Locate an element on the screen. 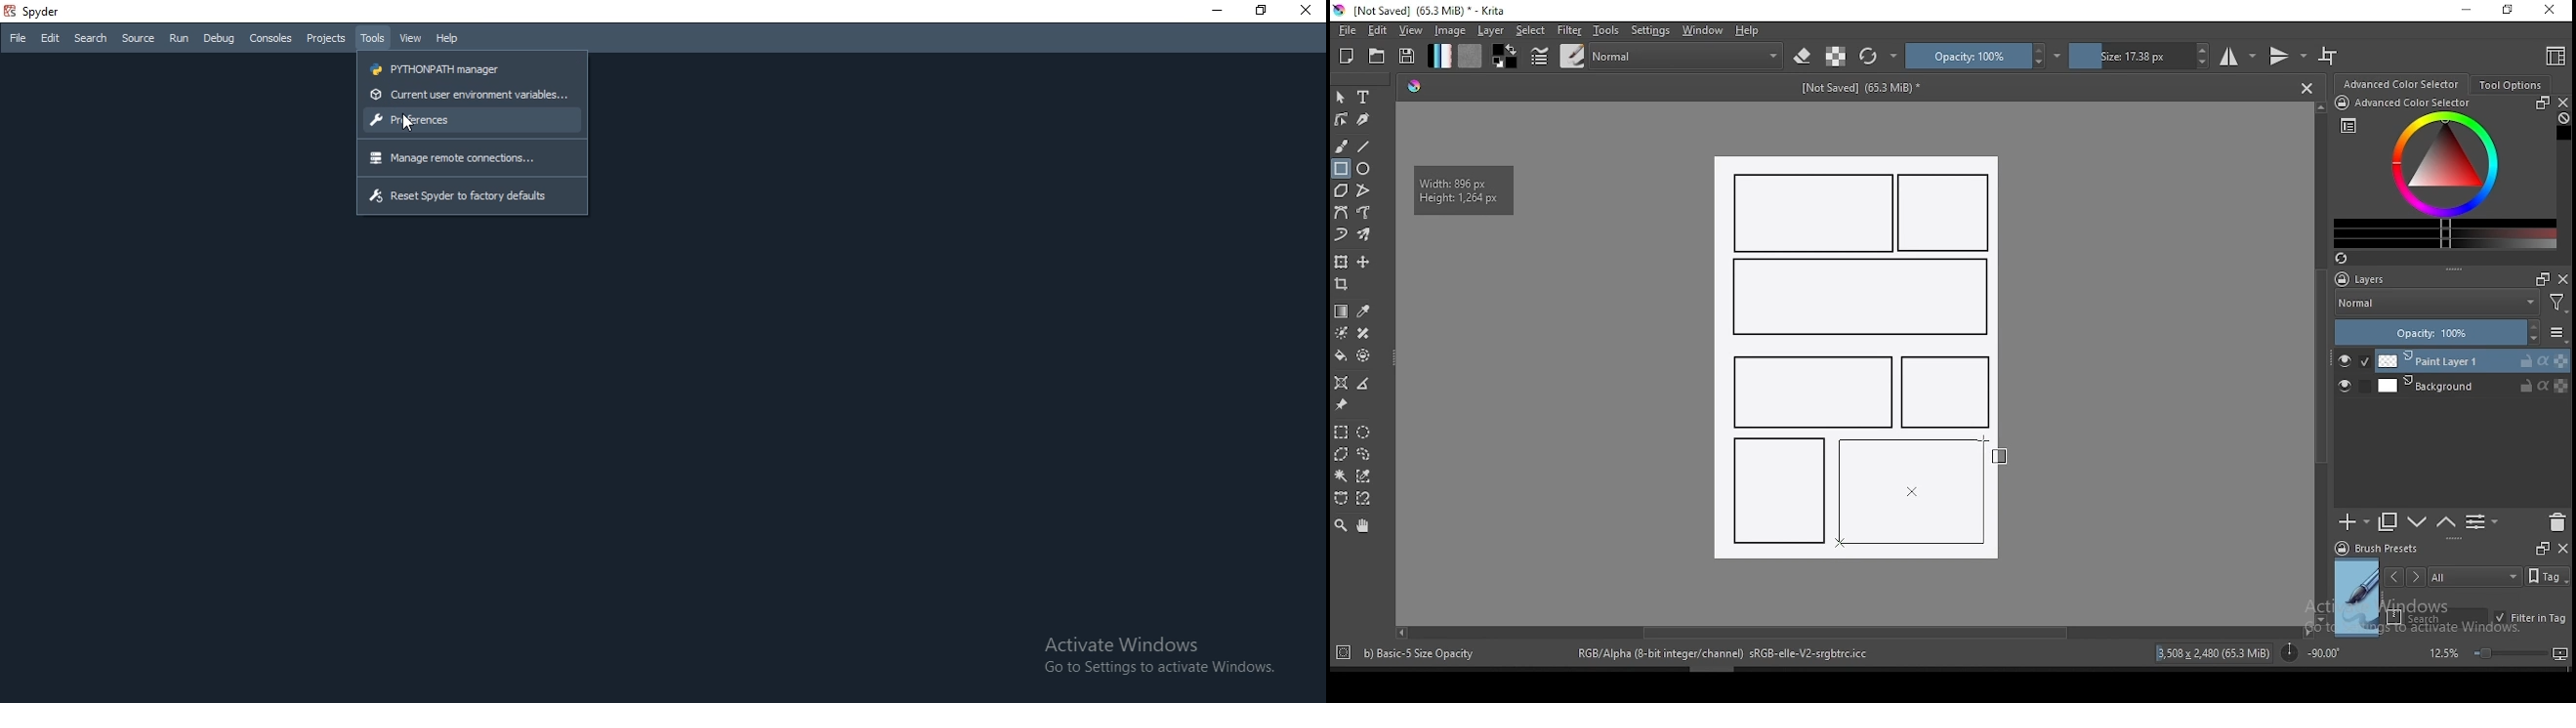 The height and width of the screenshot is (728, 2576). select is located at coordinates (1531, 30).